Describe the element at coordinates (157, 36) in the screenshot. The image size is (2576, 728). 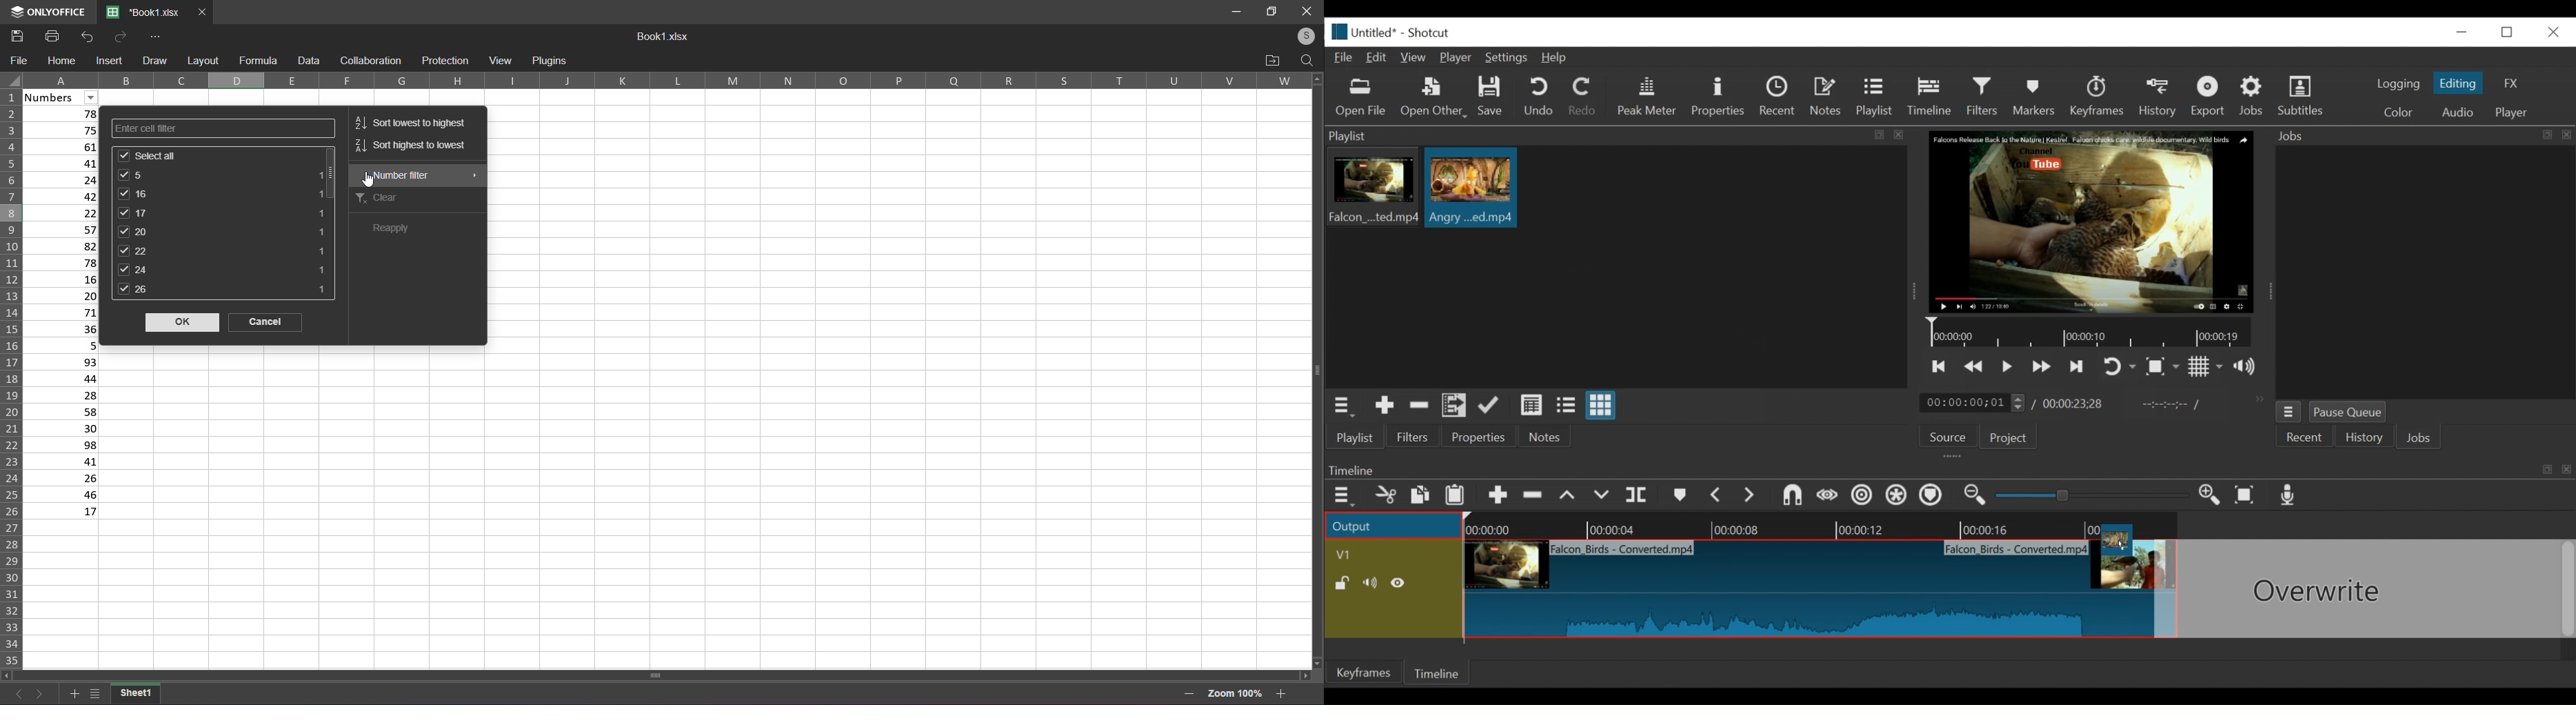
I see `more` at that location.